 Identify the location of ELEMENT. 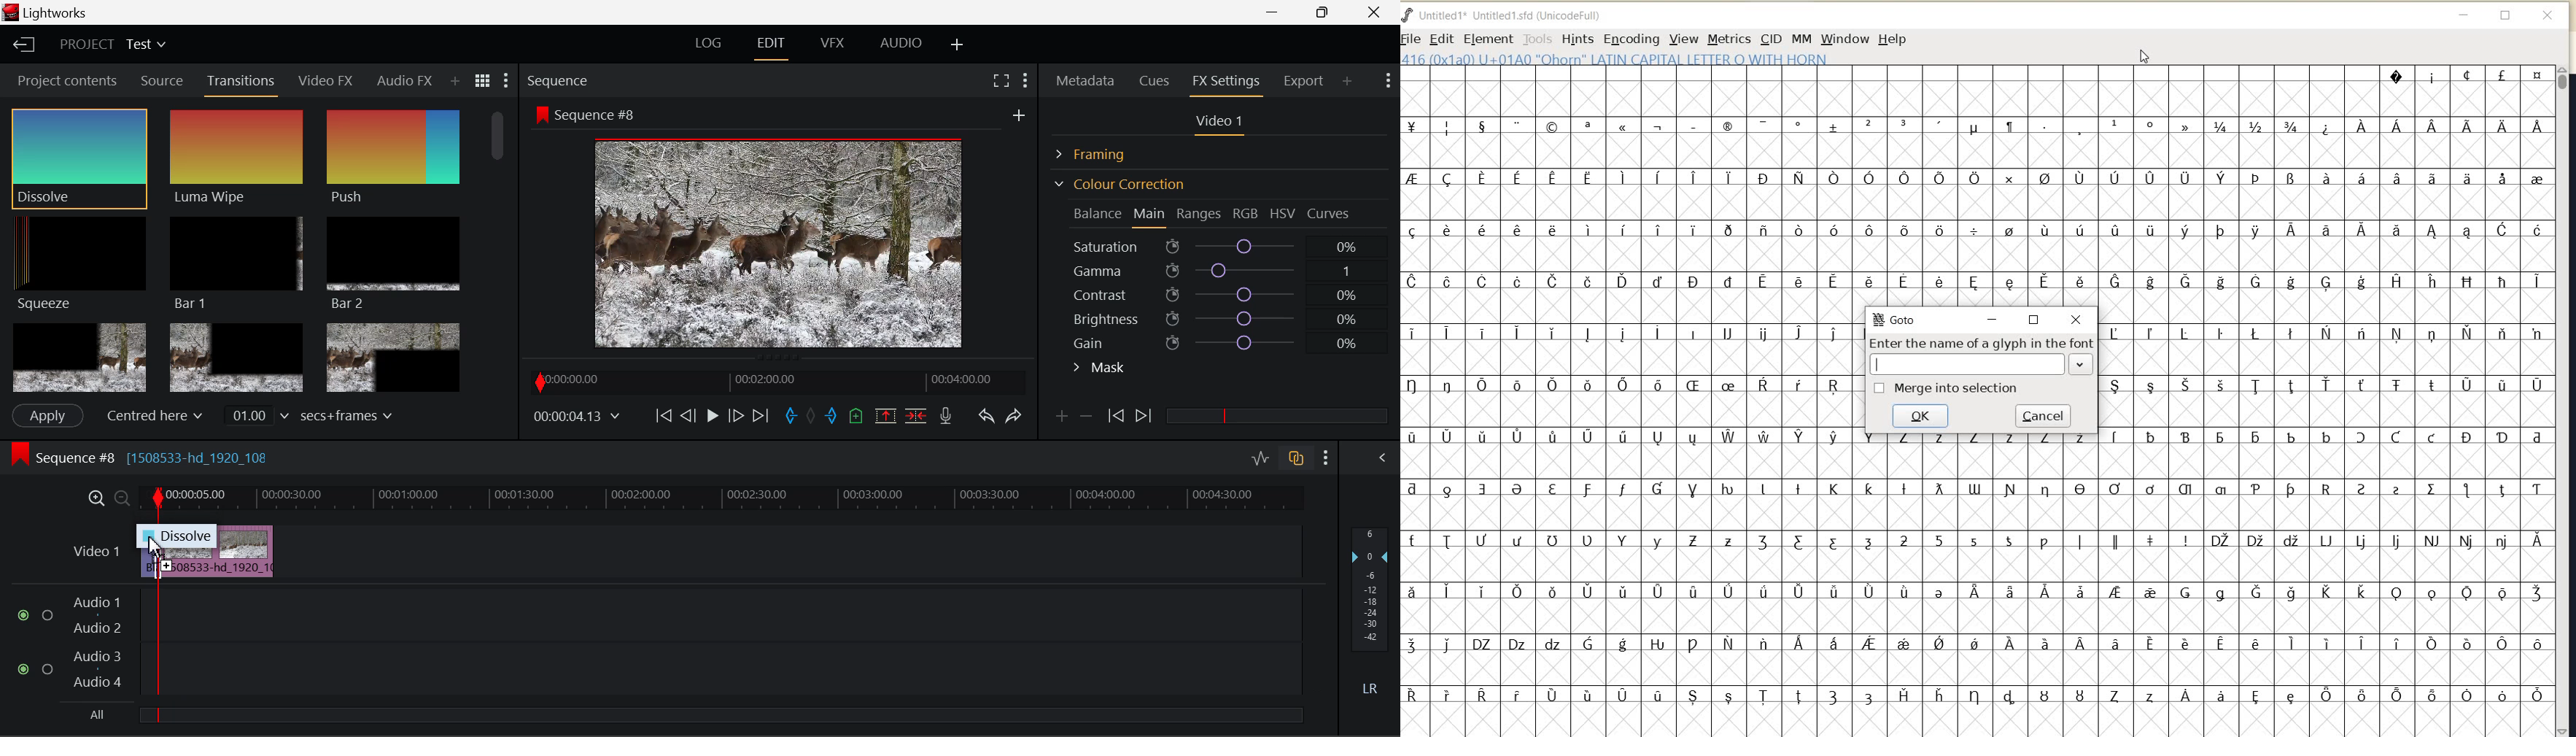
(1486, 39).